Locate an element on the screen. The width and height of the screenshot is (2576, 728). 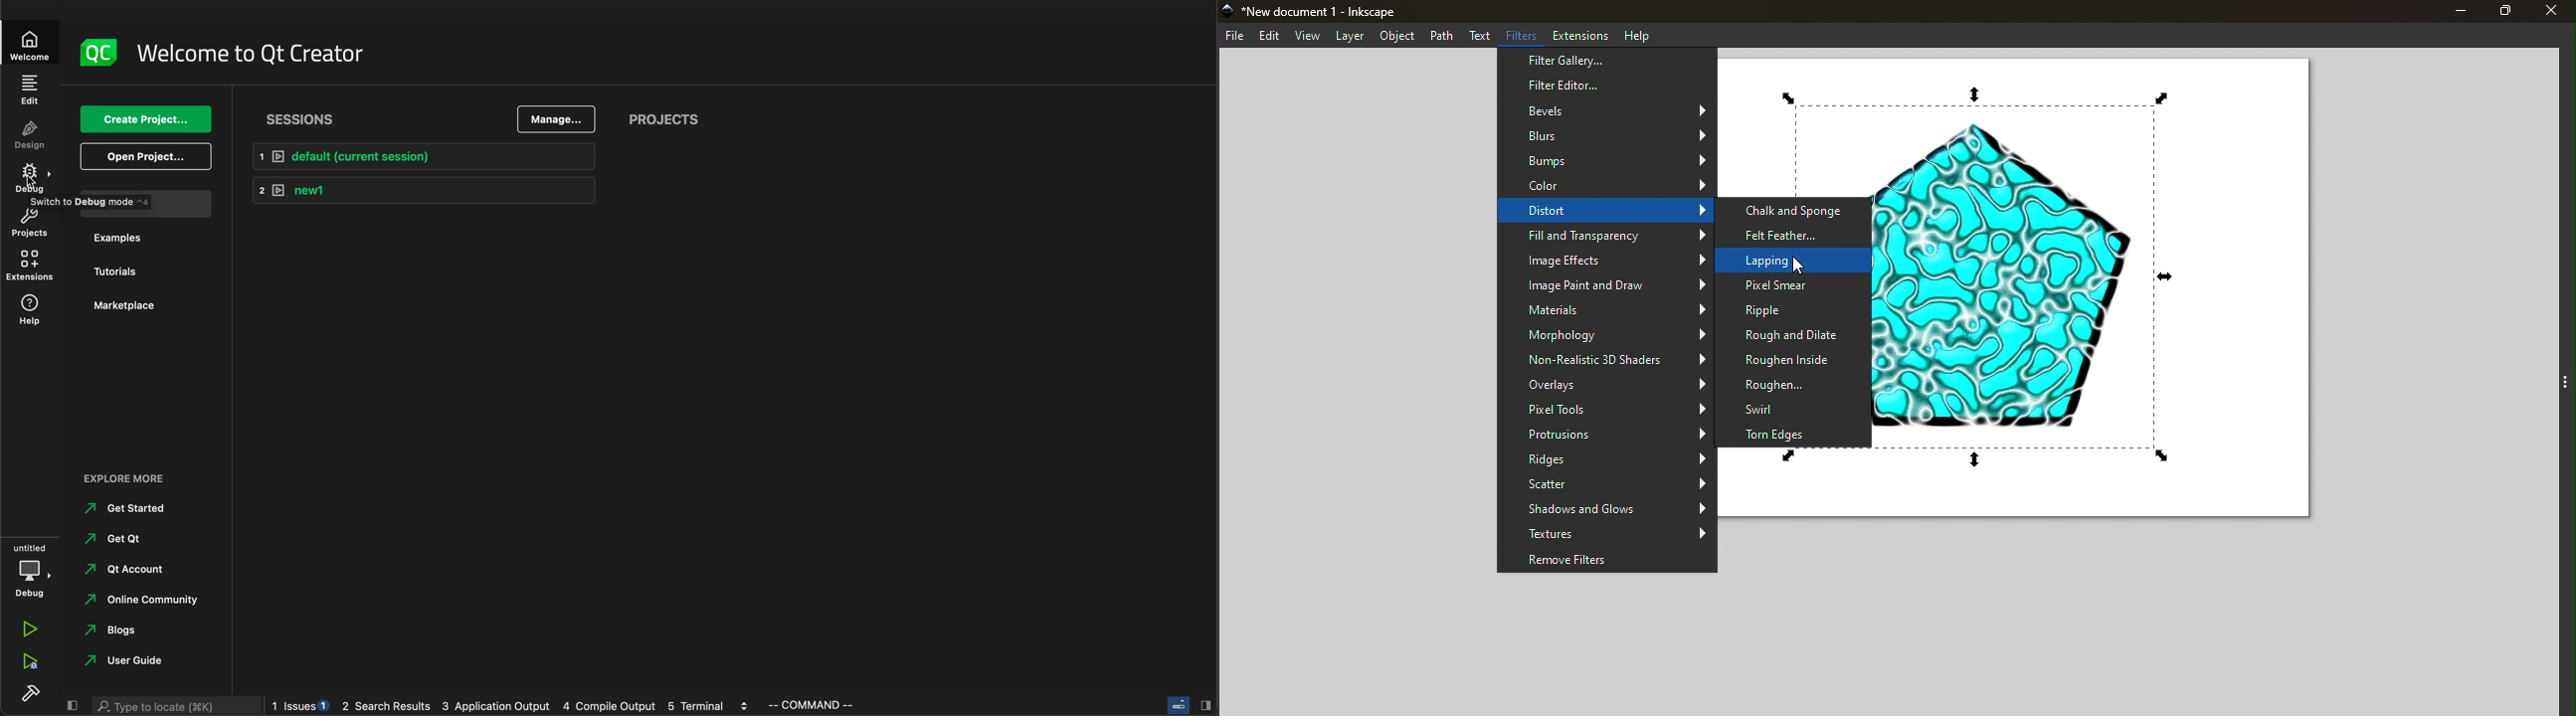
Fill and Transparency is located at coordinates (1606, 236).